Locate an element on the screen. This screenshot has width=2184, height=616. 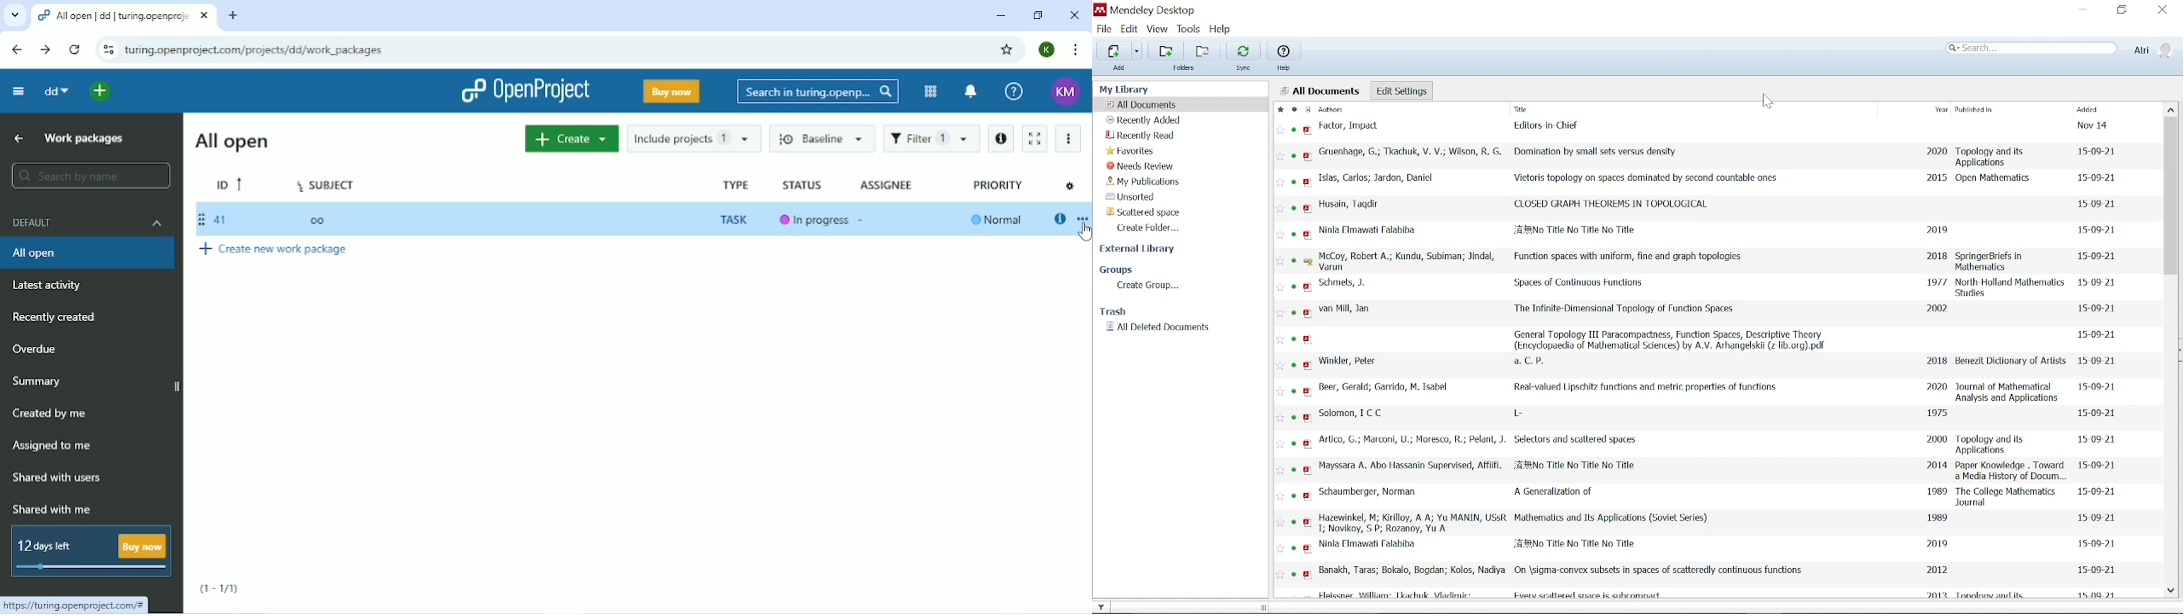
Modules is located at coordinates (928, 92).